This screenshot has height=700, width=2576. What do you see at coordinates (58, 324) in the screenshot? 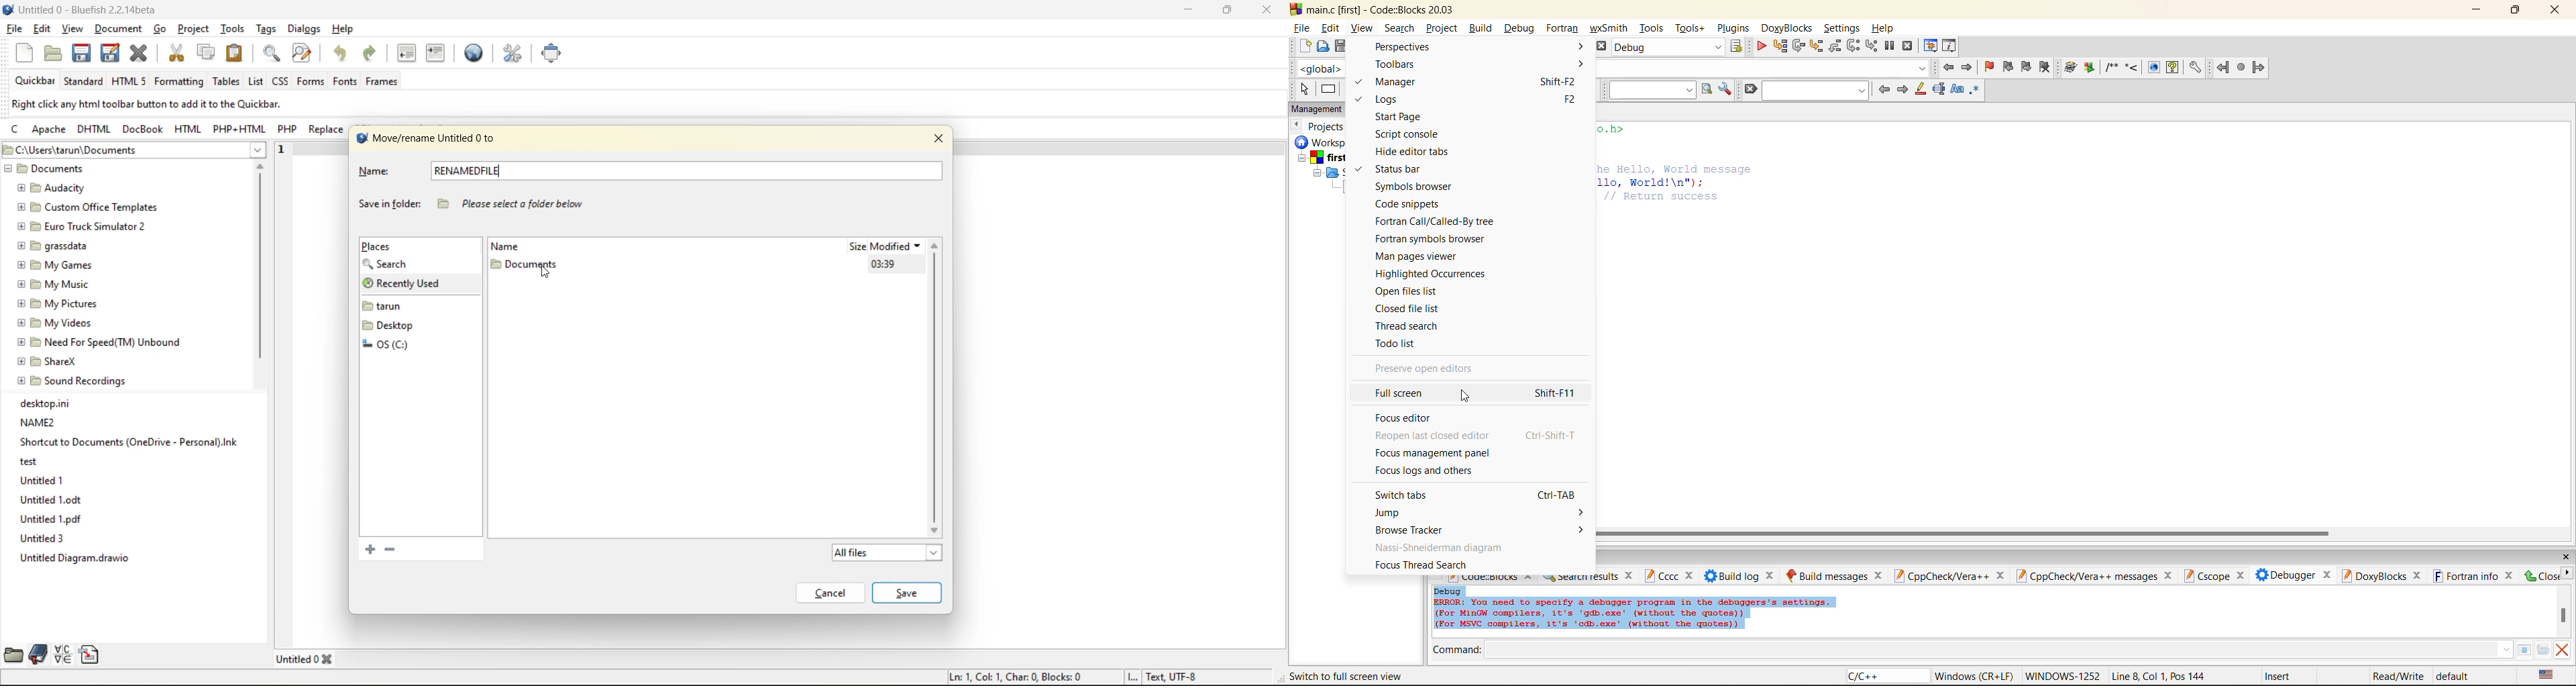
I see `My Videos` at bounding box center [58, 324].